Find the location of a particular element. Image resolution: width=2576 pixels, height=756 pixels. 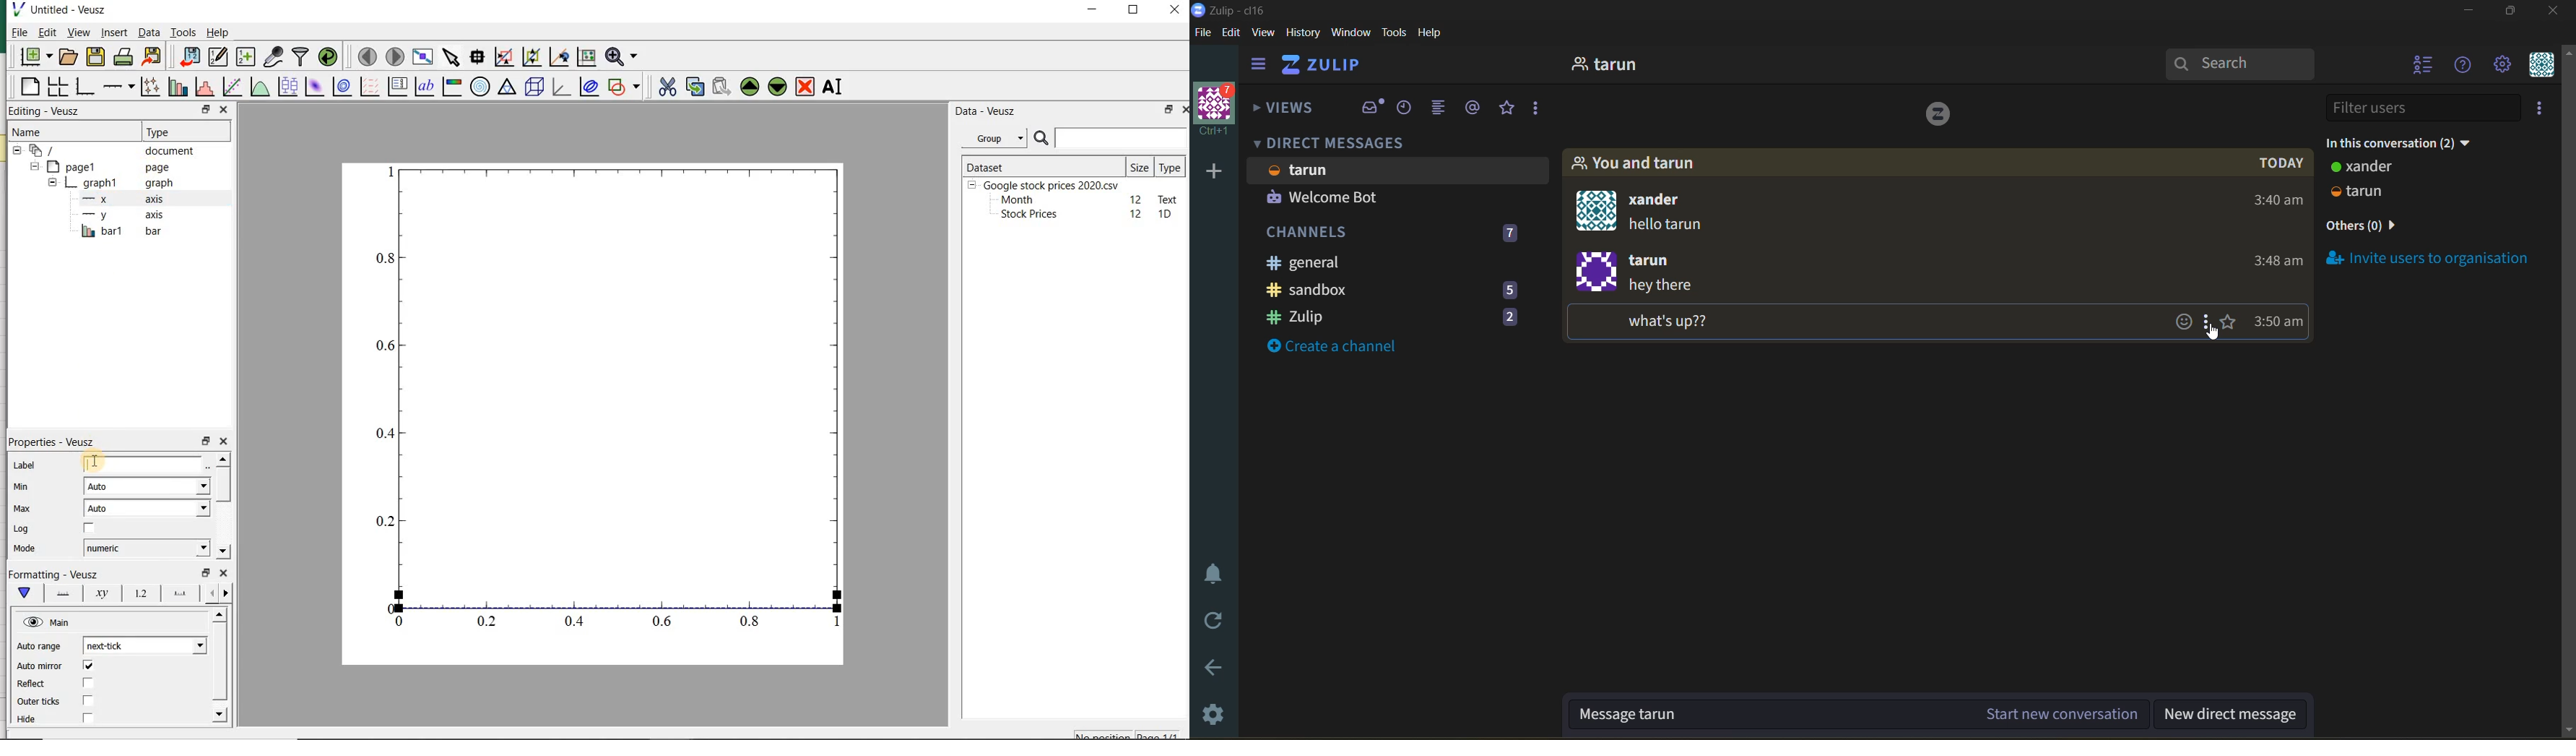

move to the previous page is located at coordinates (366, 55).